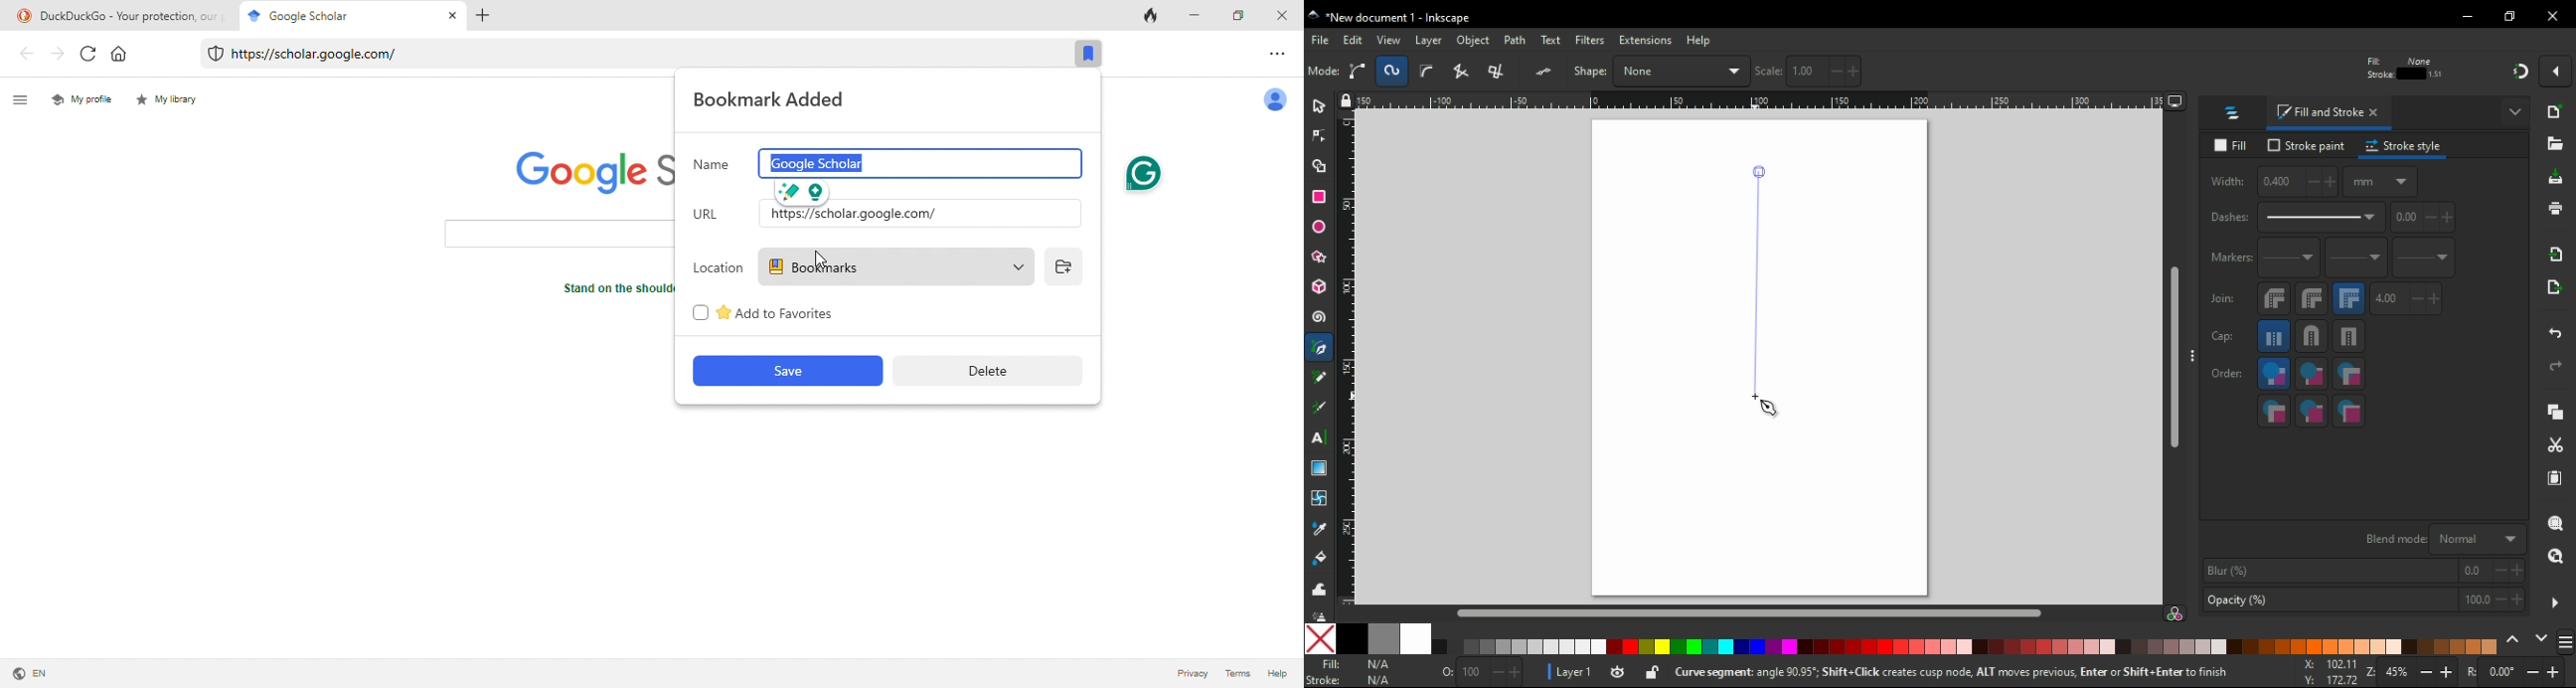 The image size is (2576, 700). Describe the element at coordinates (1416, 638) in the screenshot. I see `white` at that location.